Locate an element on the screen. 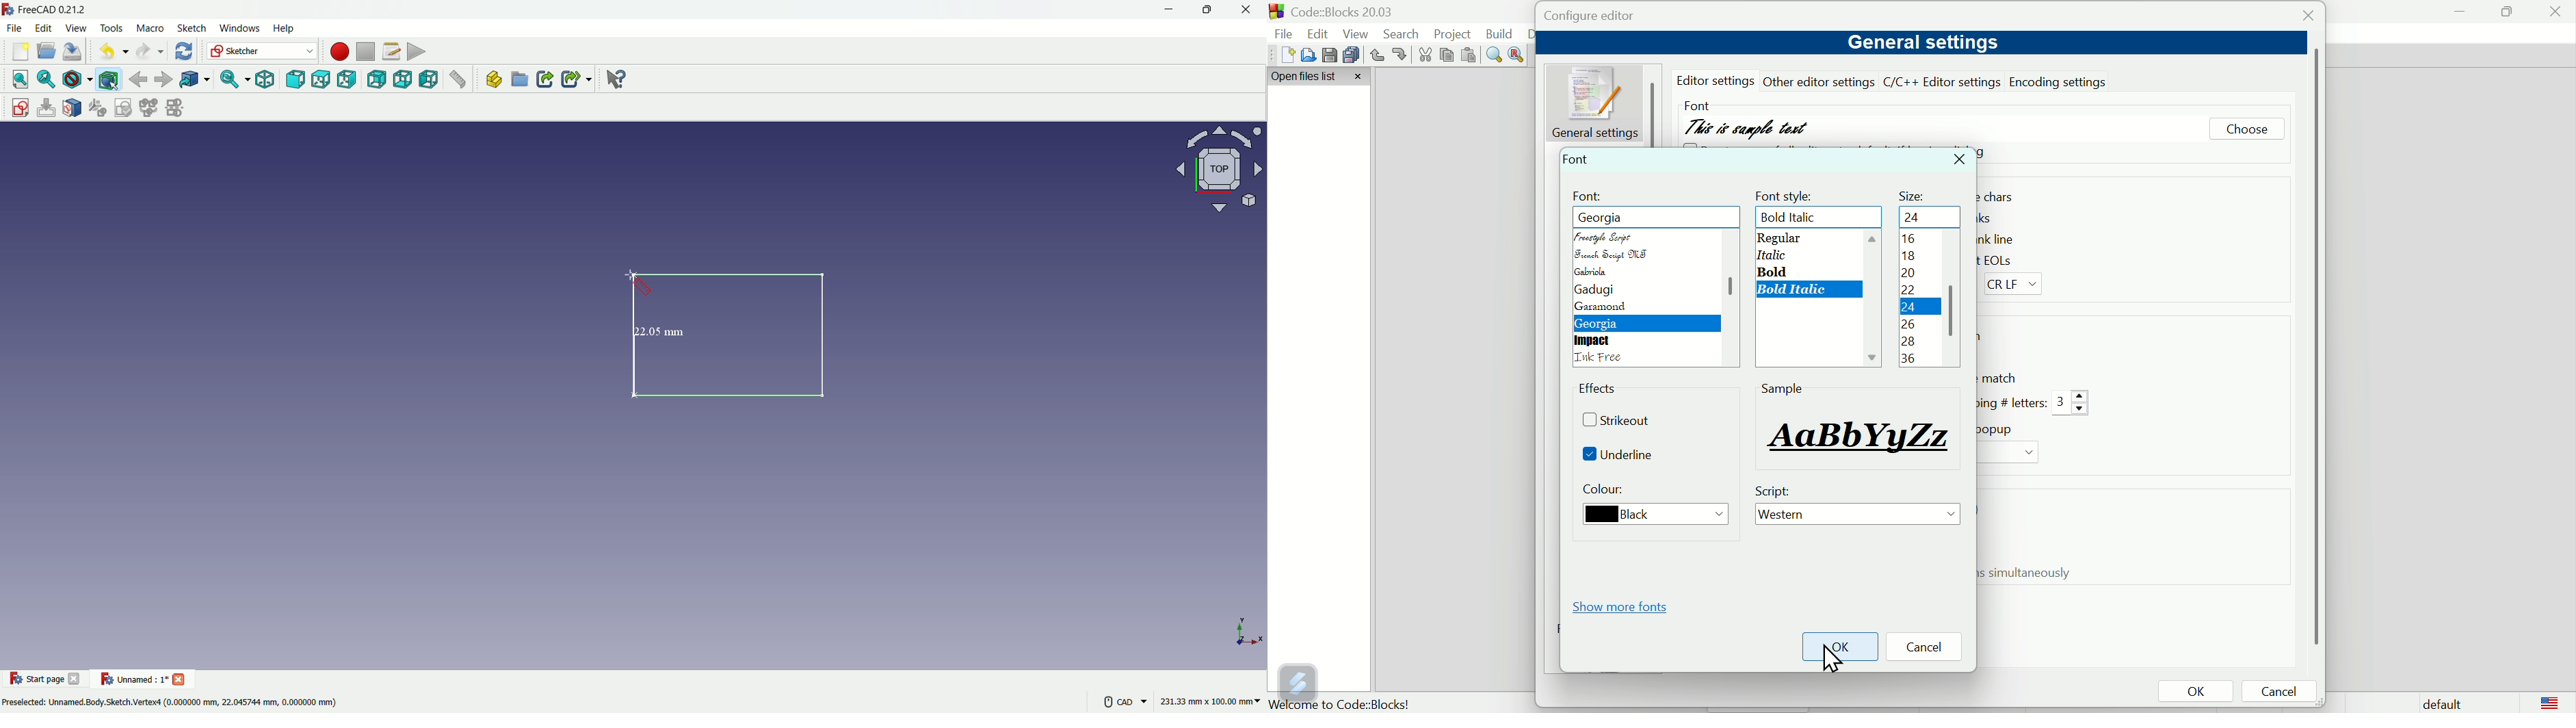 The width and height of the screenshot is (2576, 728). placement axes is located at coordinates (1247, 631).